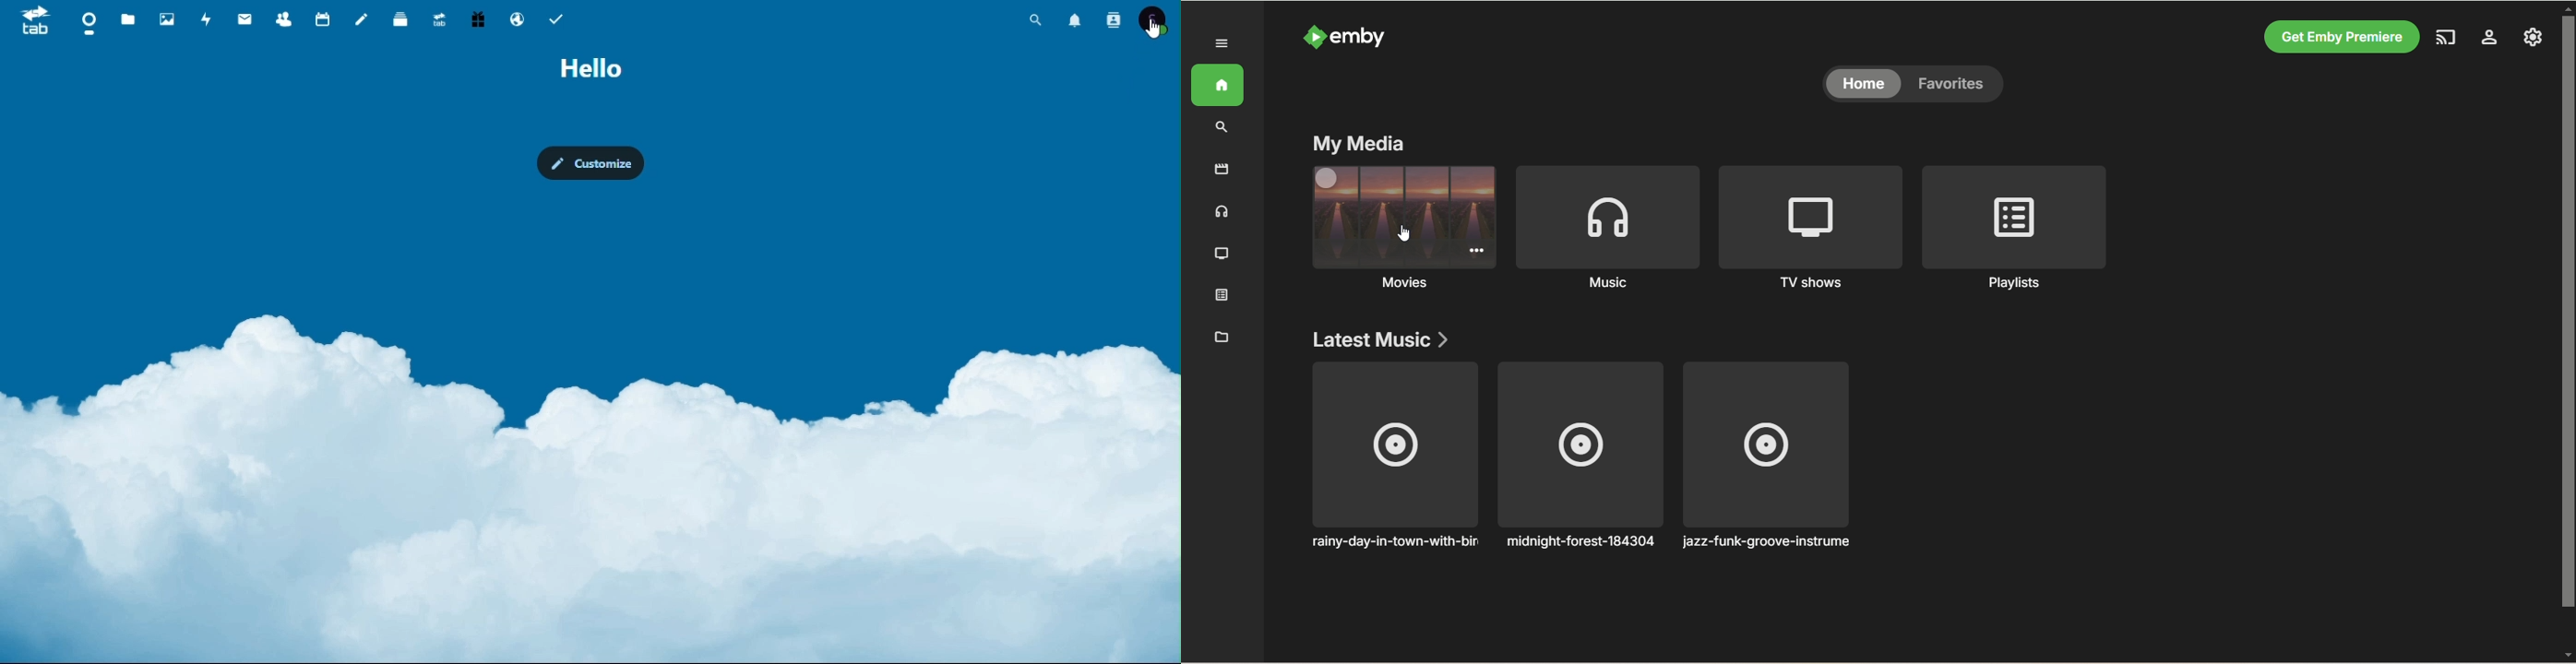 The height and width of the screenshot is (672, 2576). Describe the element at coordinates (1154, 22) in the screenshot. I see `Account icon` at that location.